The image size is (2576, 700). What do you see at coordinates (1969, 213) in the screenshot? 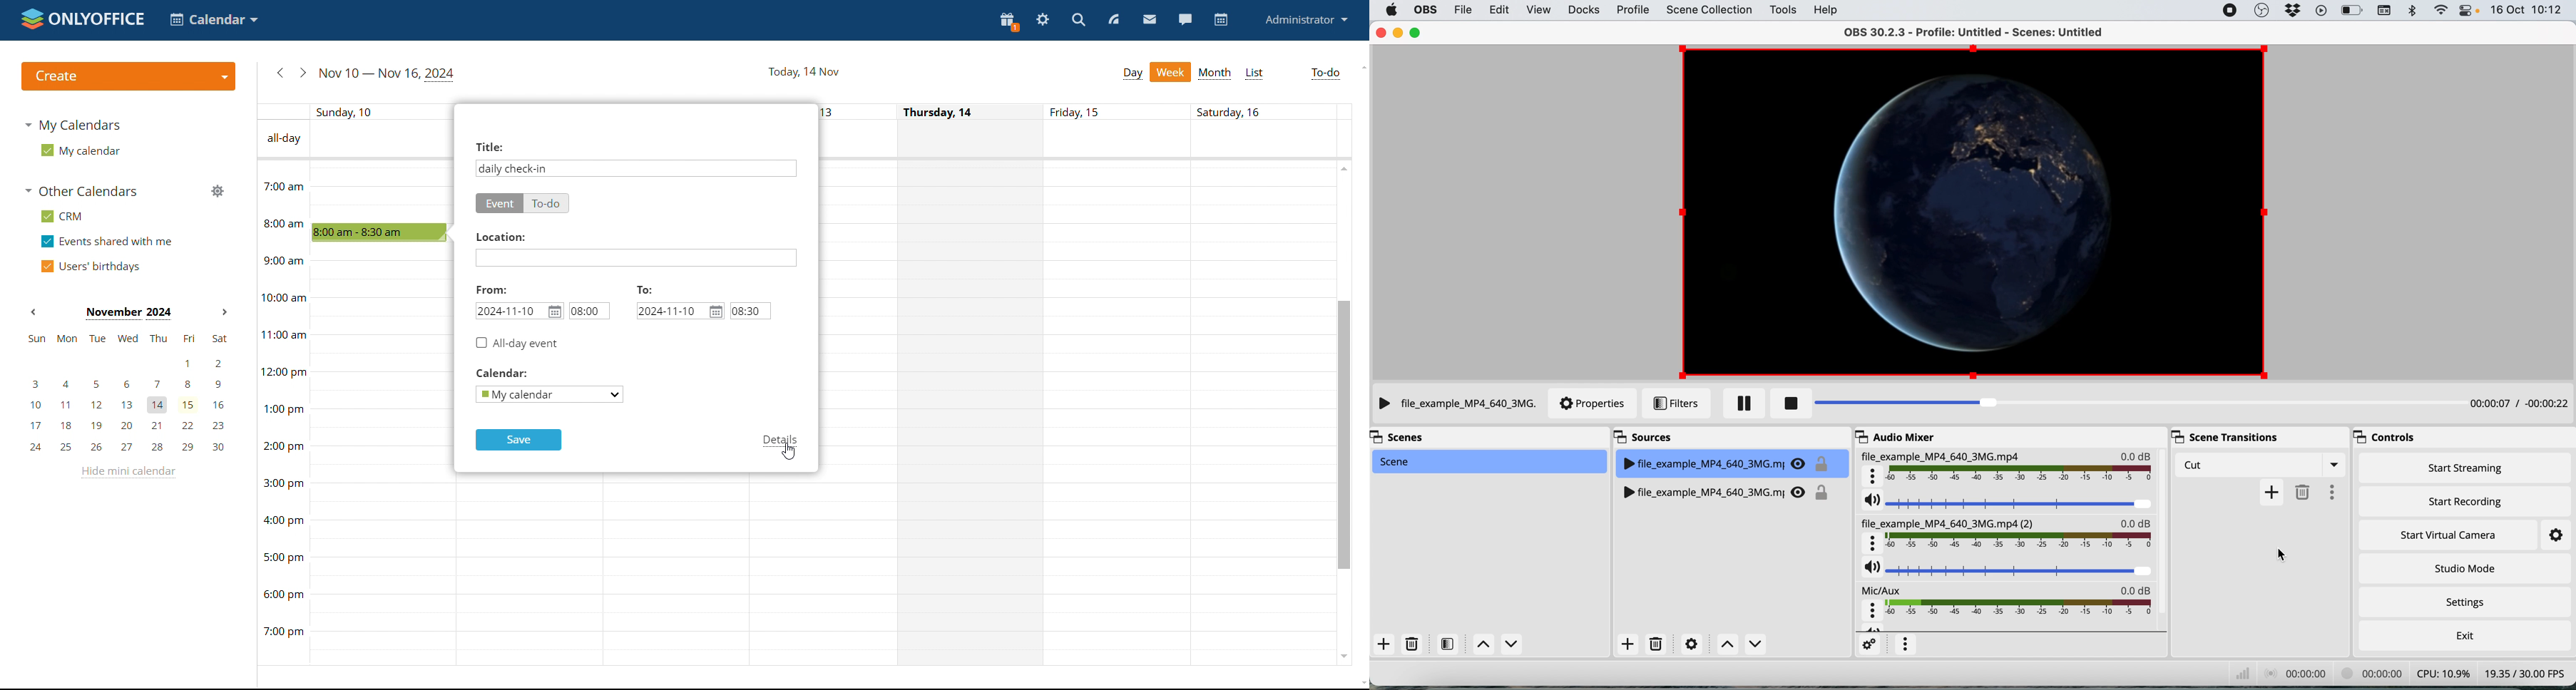
I see `current source preview screen` at bounding box center [1969, 213].